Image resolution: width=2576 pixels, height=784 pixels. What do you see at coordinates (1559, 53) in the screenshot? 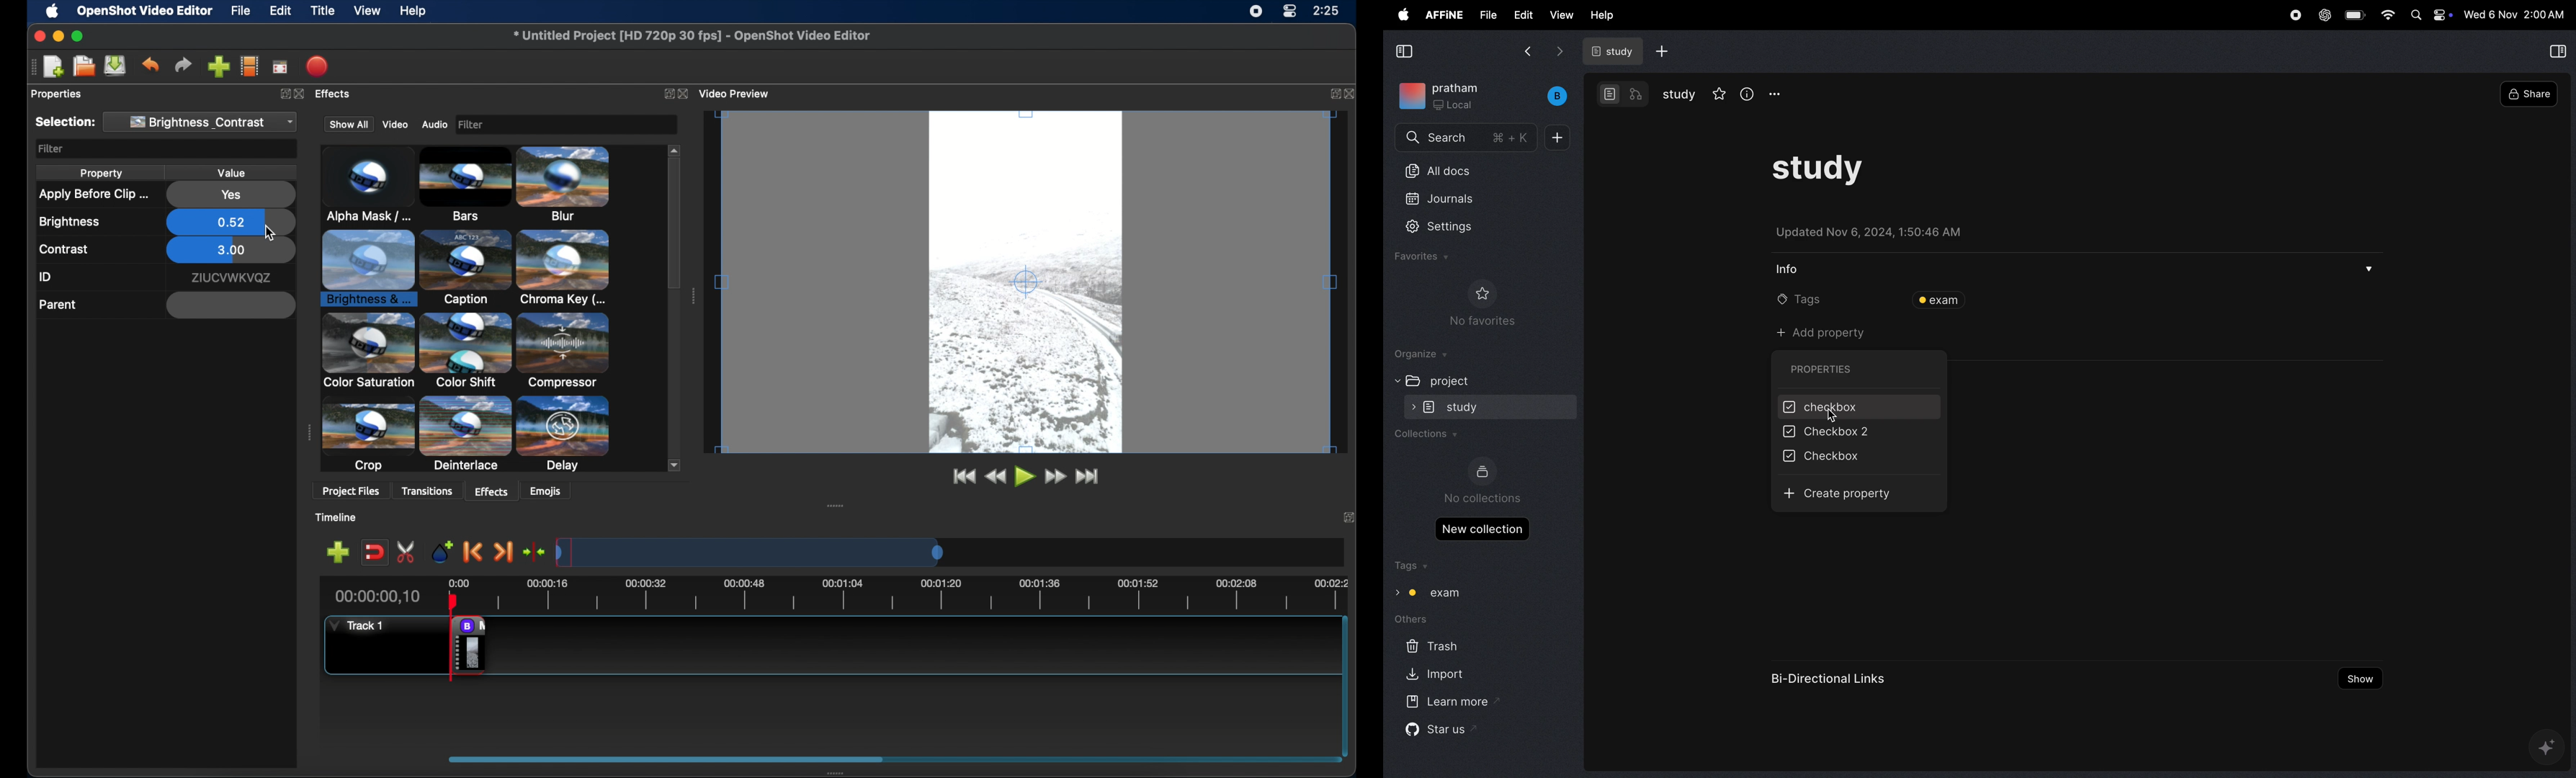
I see `forward` at bounding box center [1559, 53].